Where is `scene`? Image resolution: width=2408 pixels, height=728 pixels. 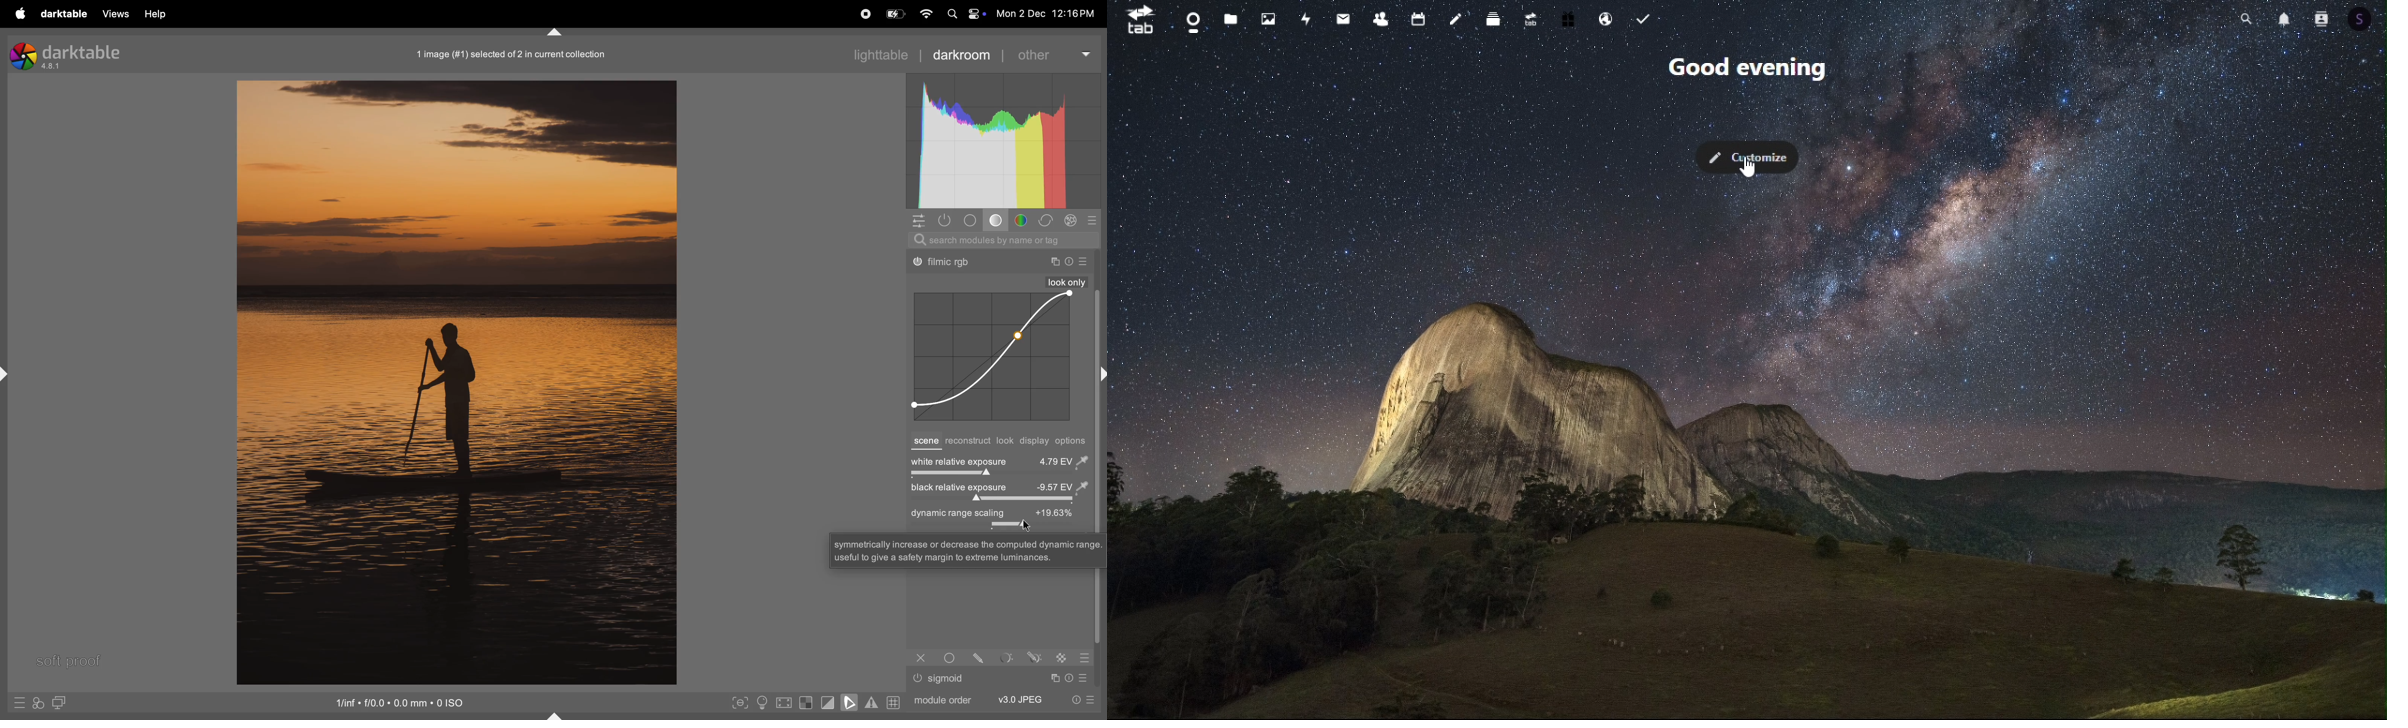
scene is located at coordinates (925, 442).